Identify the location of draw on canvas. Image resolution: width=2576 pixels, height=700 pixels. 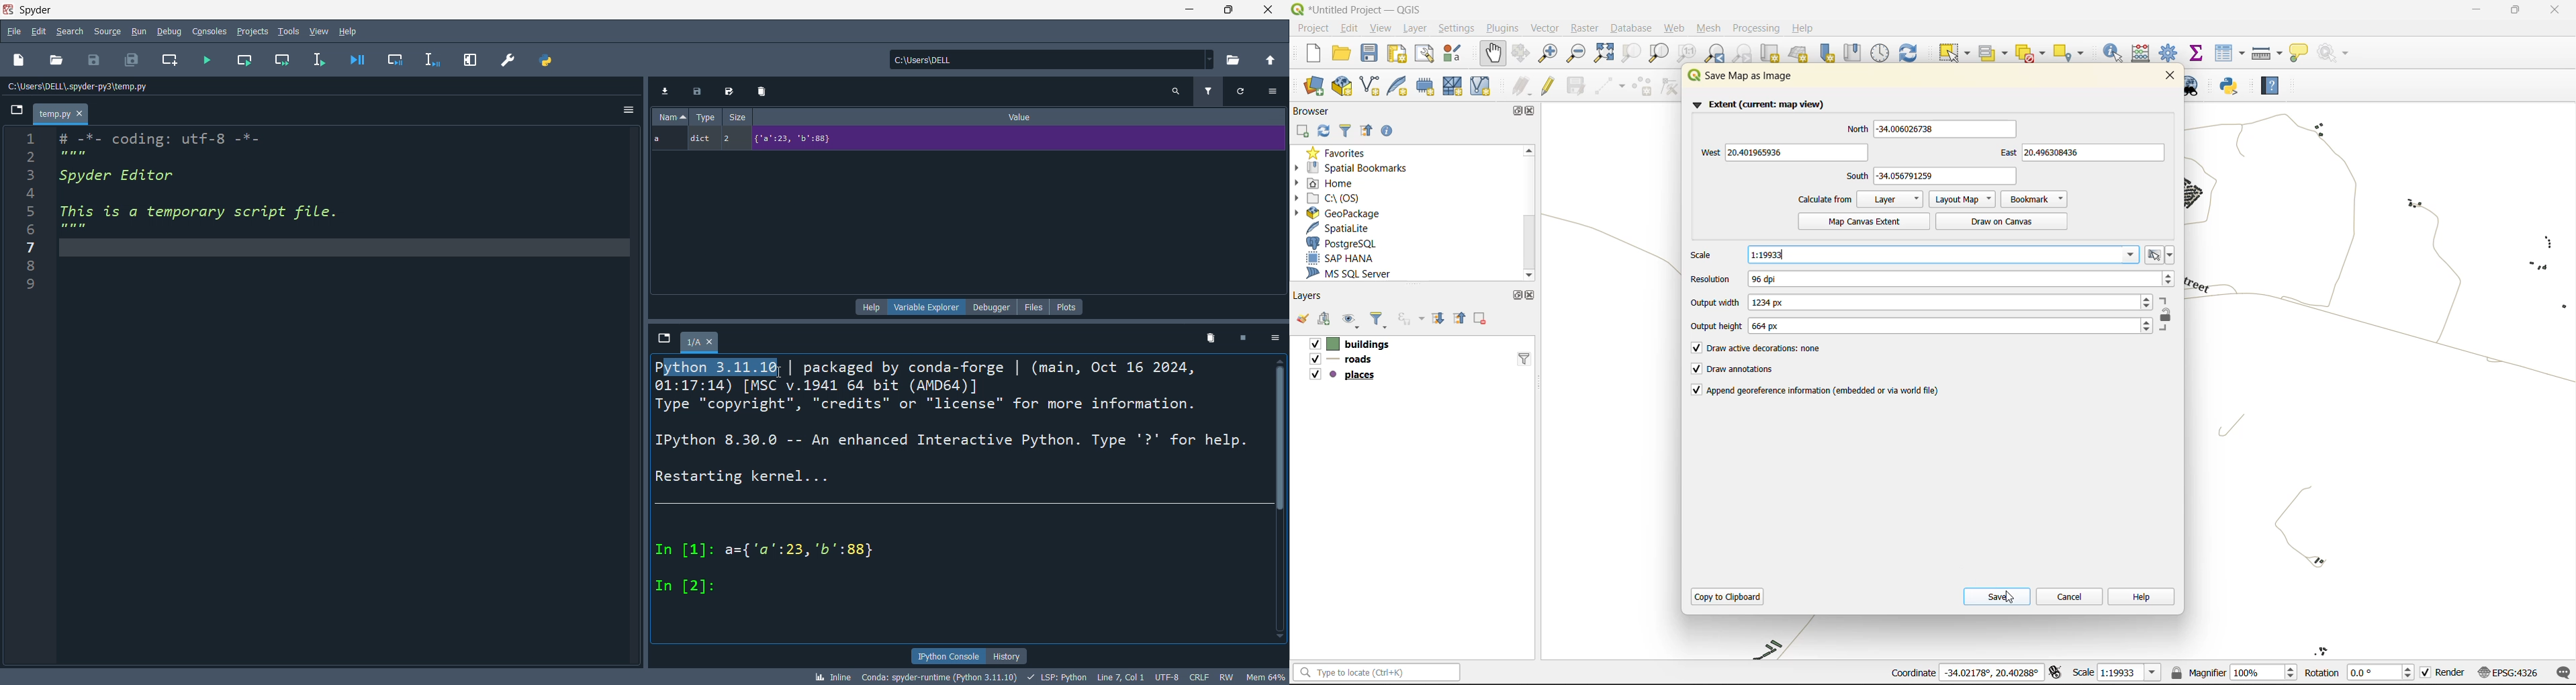
(2003, 222).